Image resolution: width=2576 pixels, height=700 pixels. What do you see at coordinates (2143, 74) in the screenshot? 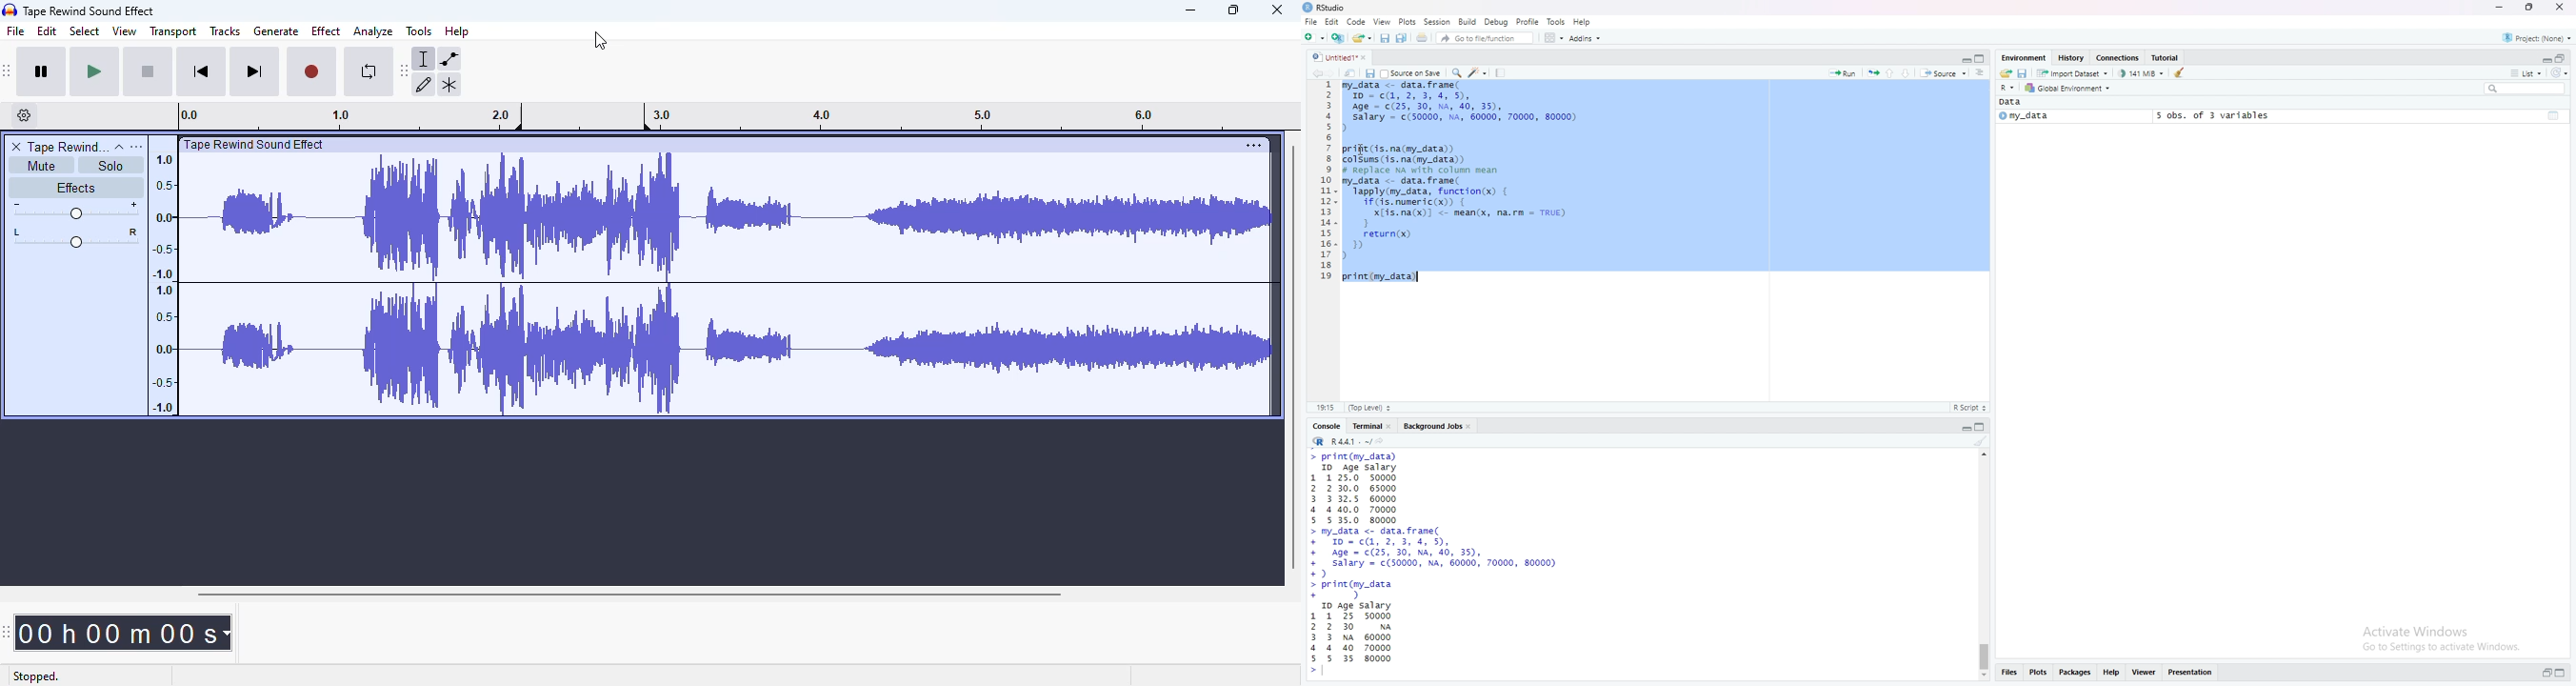
I see `141 MB` at bounding box center [2143, 74].